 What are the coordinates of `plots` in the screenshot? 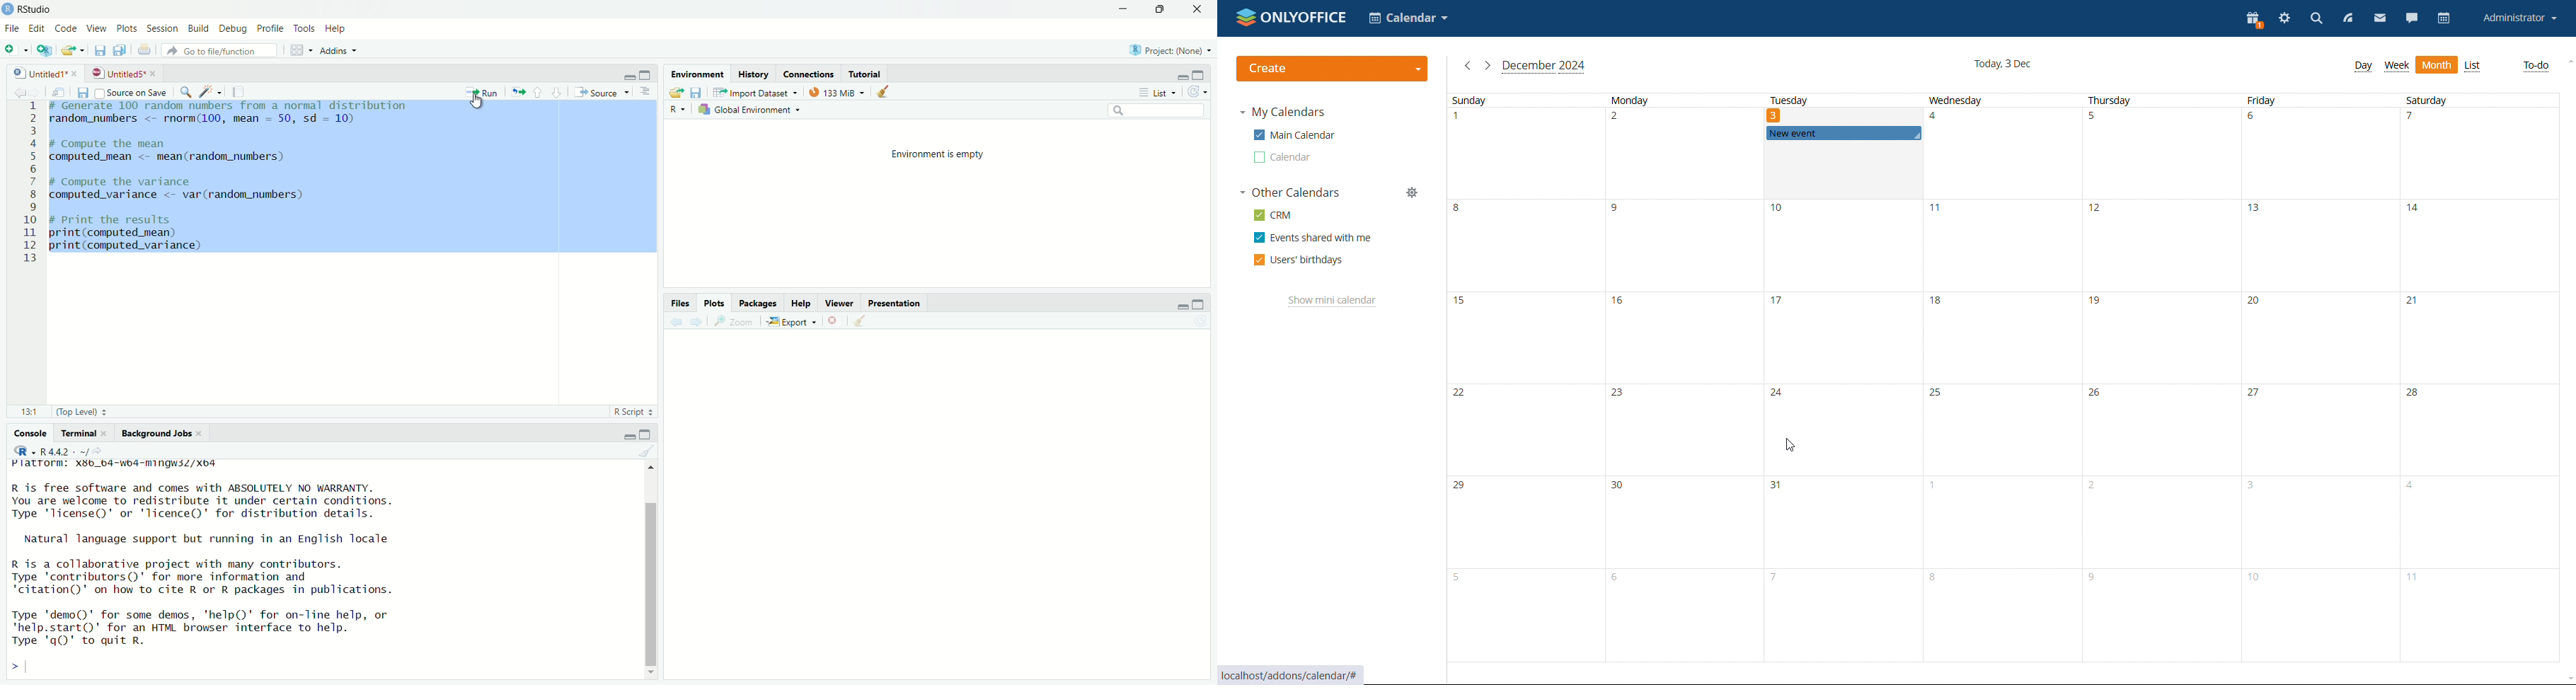 It's located at (128, 29).